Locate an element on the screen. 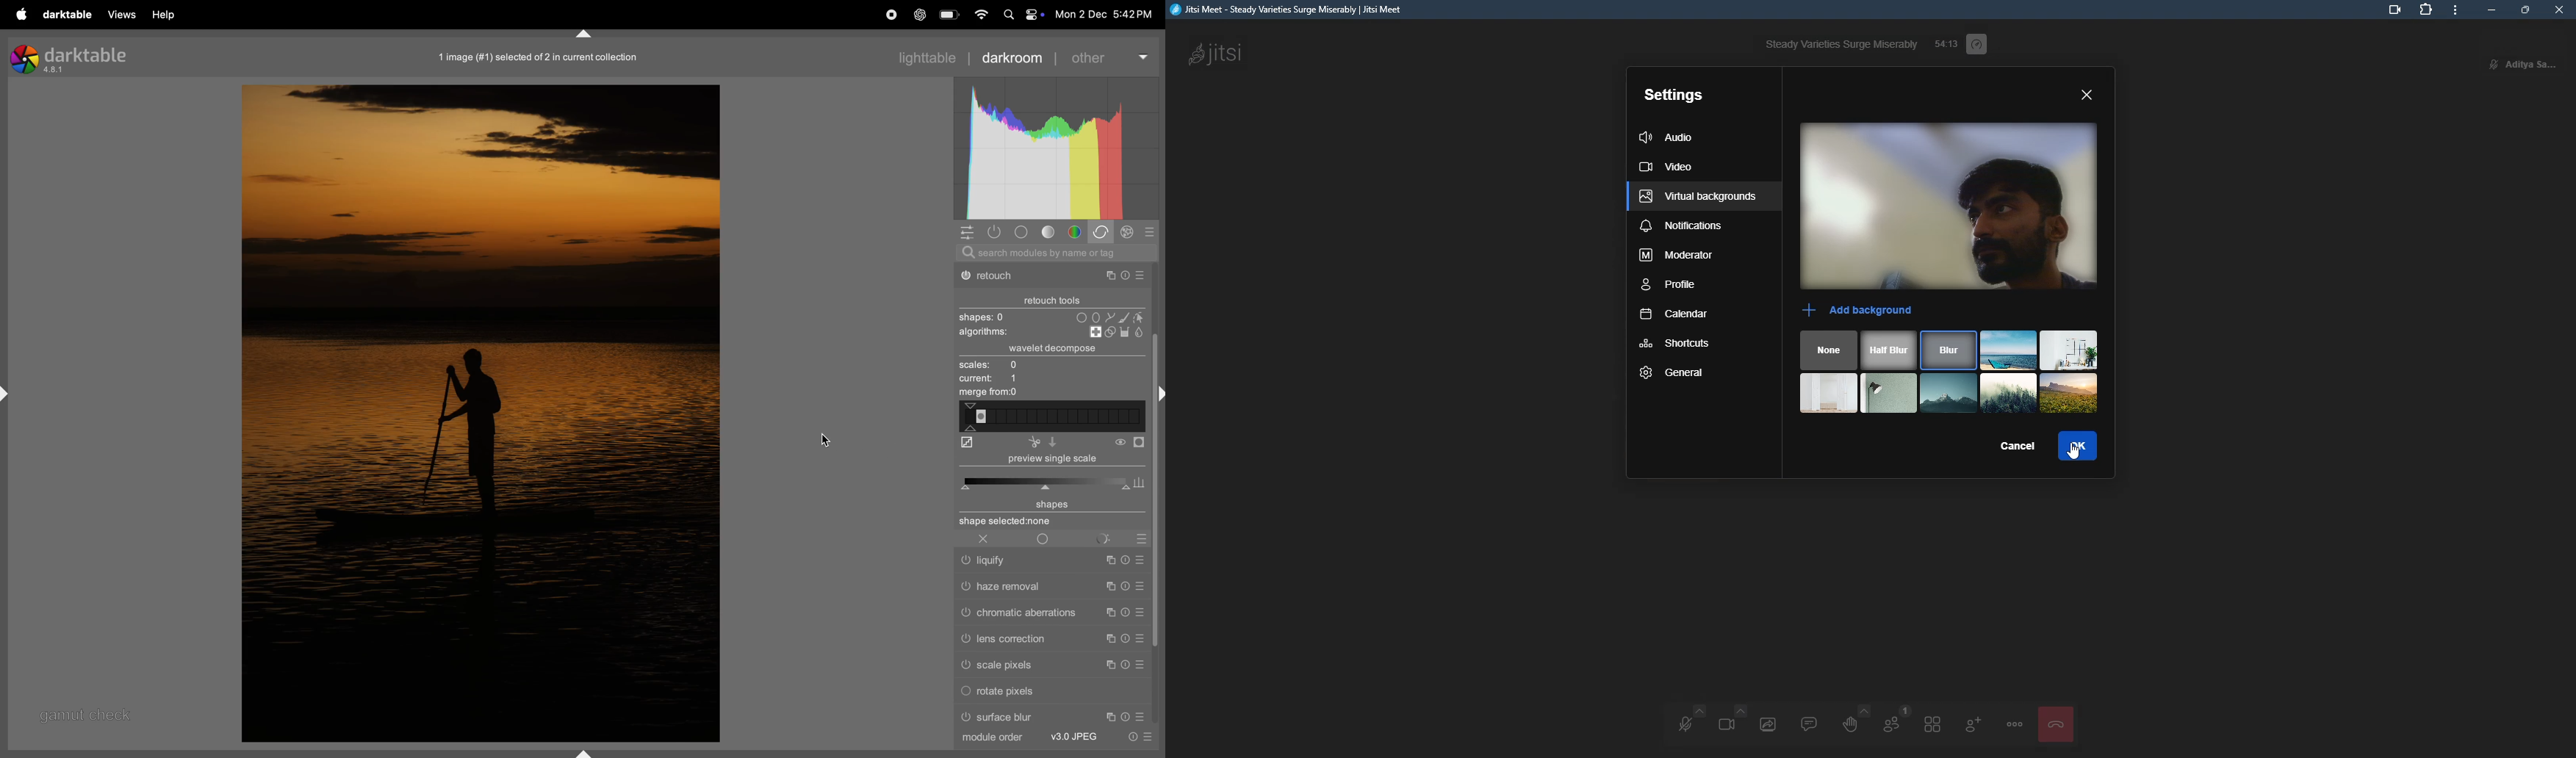 The width and height of the screenshot is (2576, 784). shortcuts is located at coordinates (1677, 344).